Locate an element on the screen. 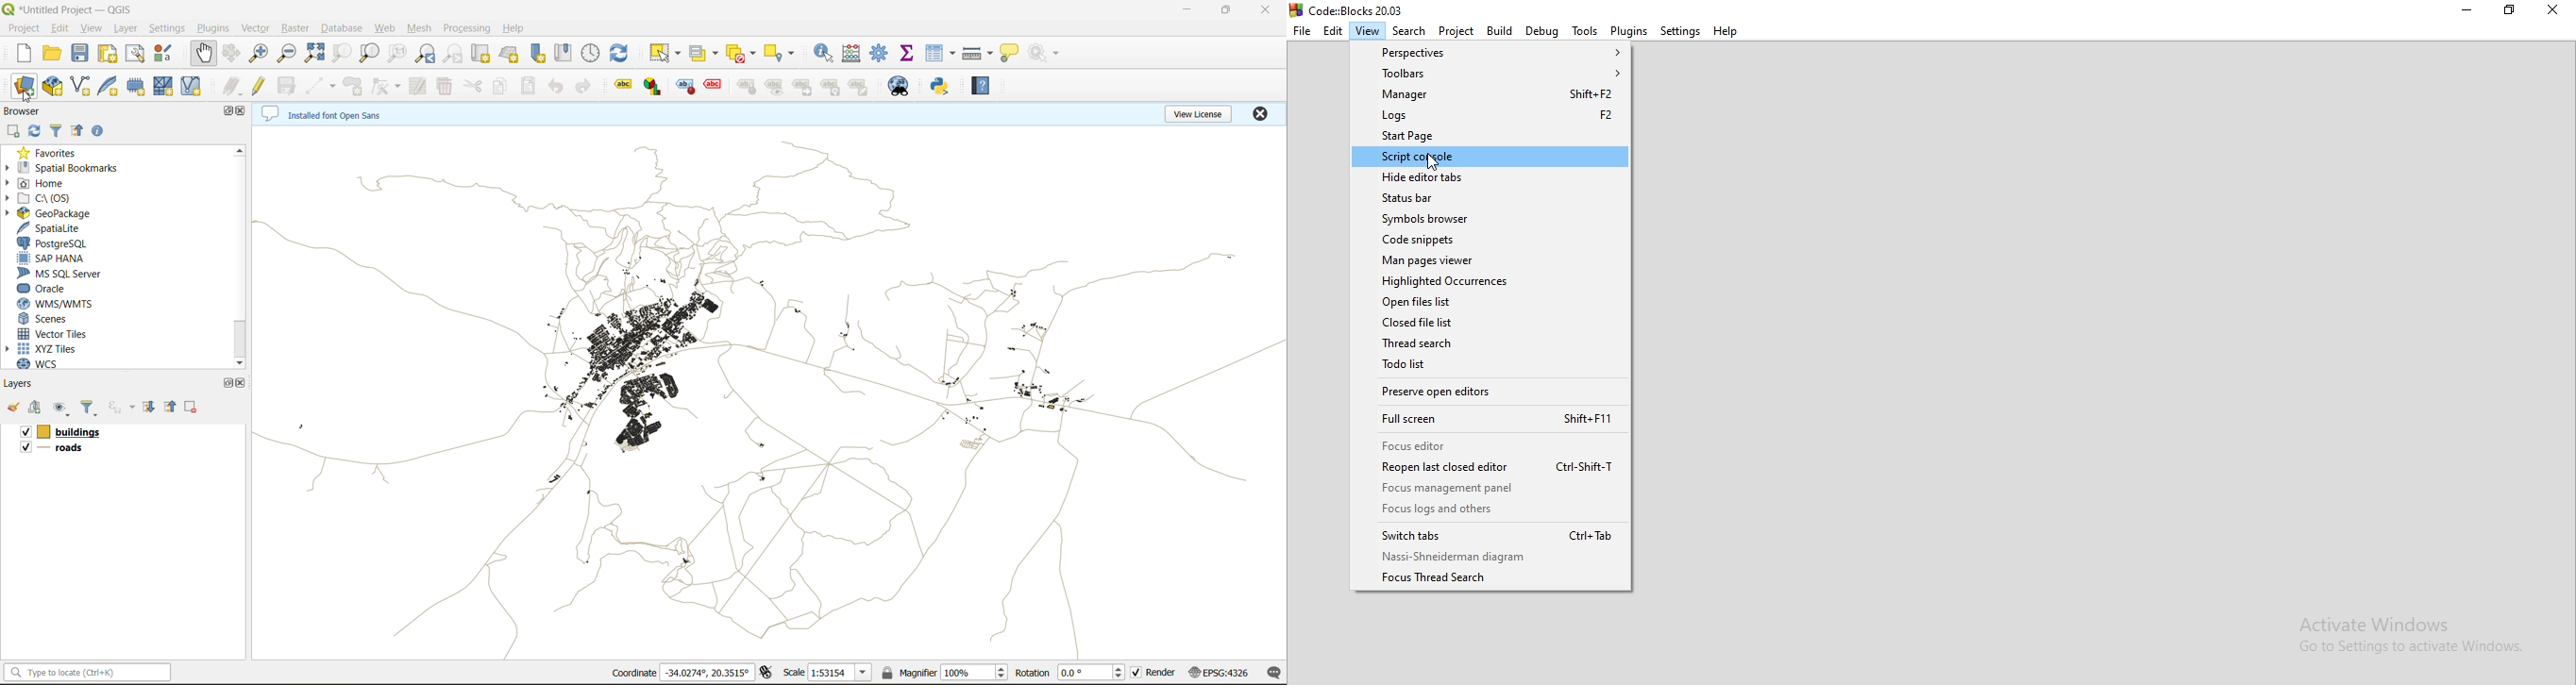 The image size is (2576, 700). Manager is located at coordinates (1491, 93).